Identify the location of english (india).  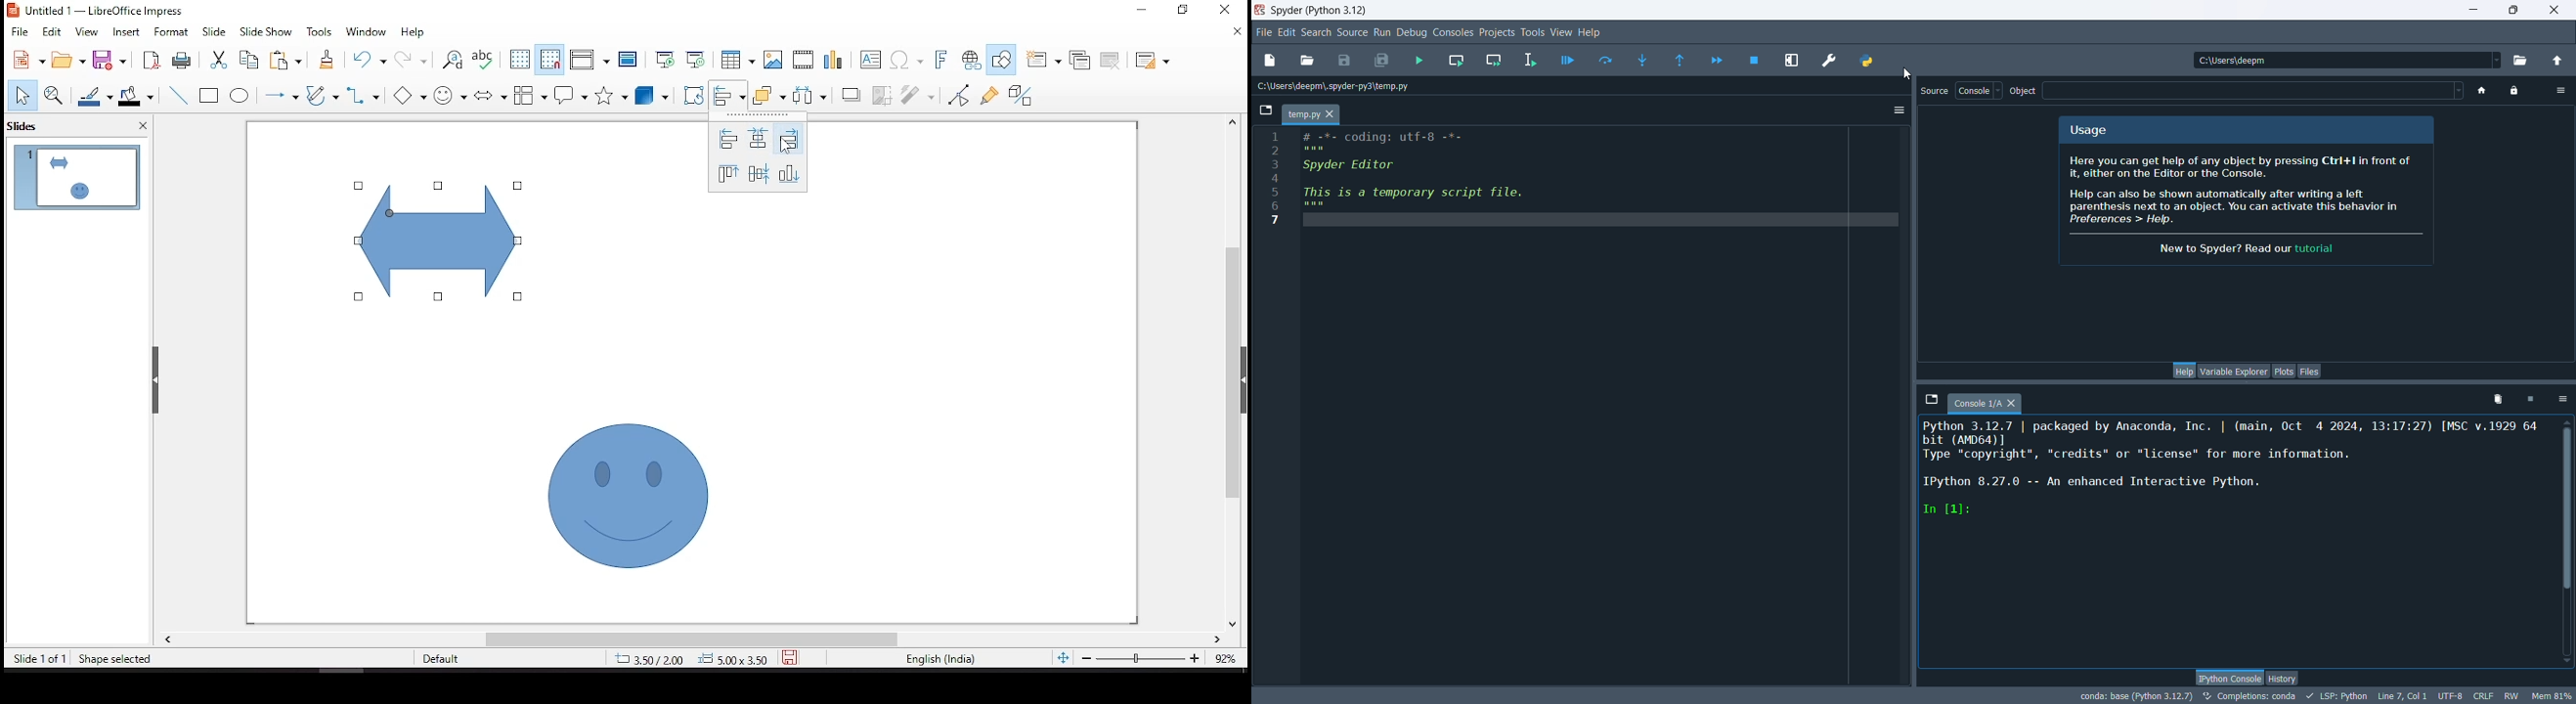
(939, 657).